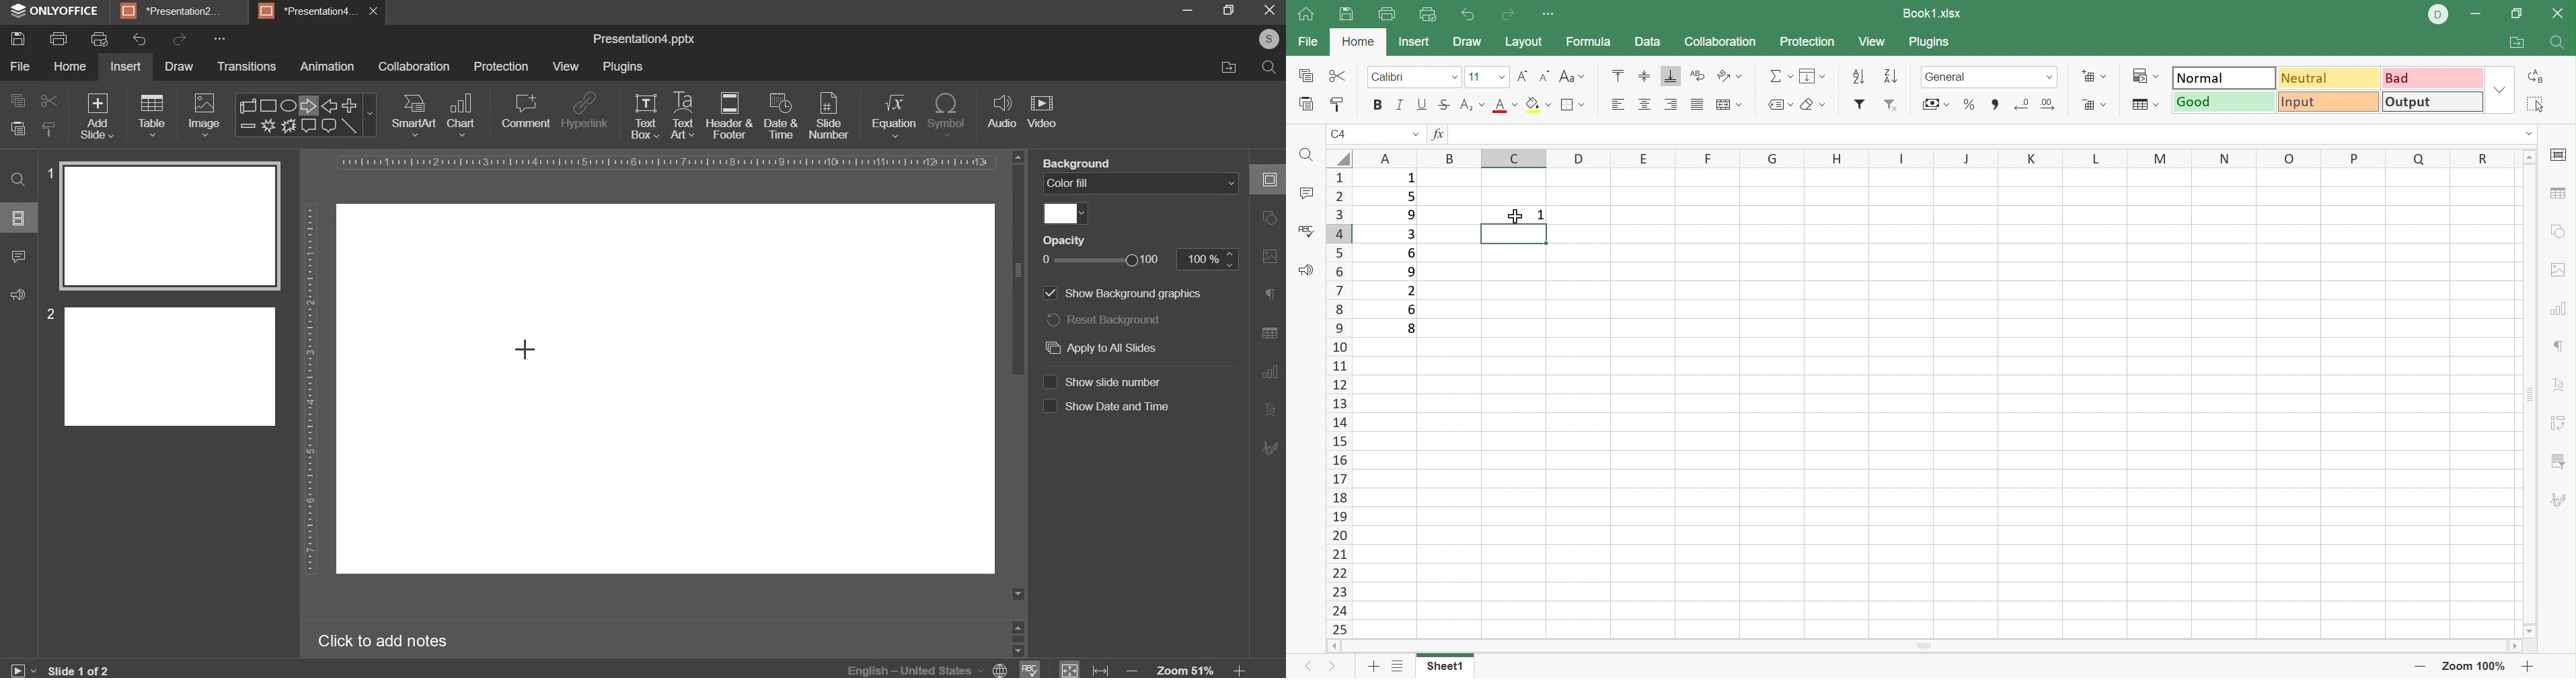 Image resolution: width=2576 pixels, height=700 pixels. I want to click on table, so click(152, 116).